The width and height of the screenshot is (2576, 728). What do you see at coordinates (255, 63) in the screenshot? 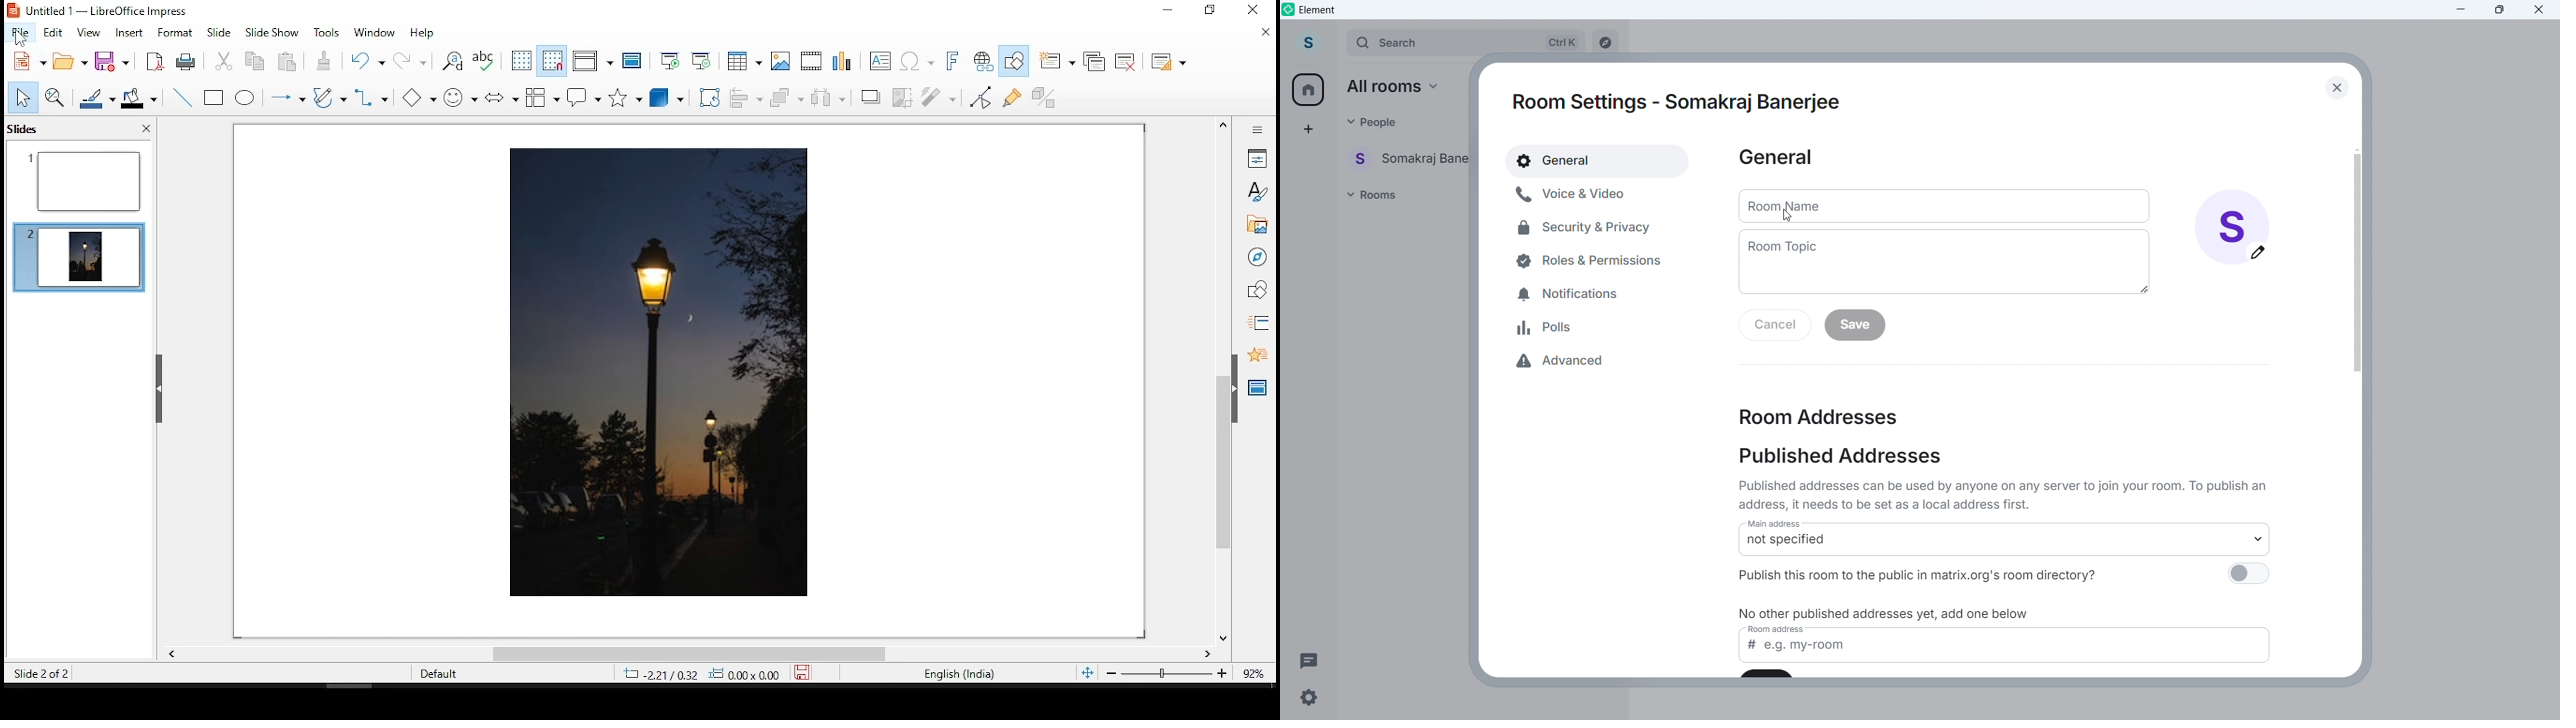
I see `copy` at bounding box center [255, 63].